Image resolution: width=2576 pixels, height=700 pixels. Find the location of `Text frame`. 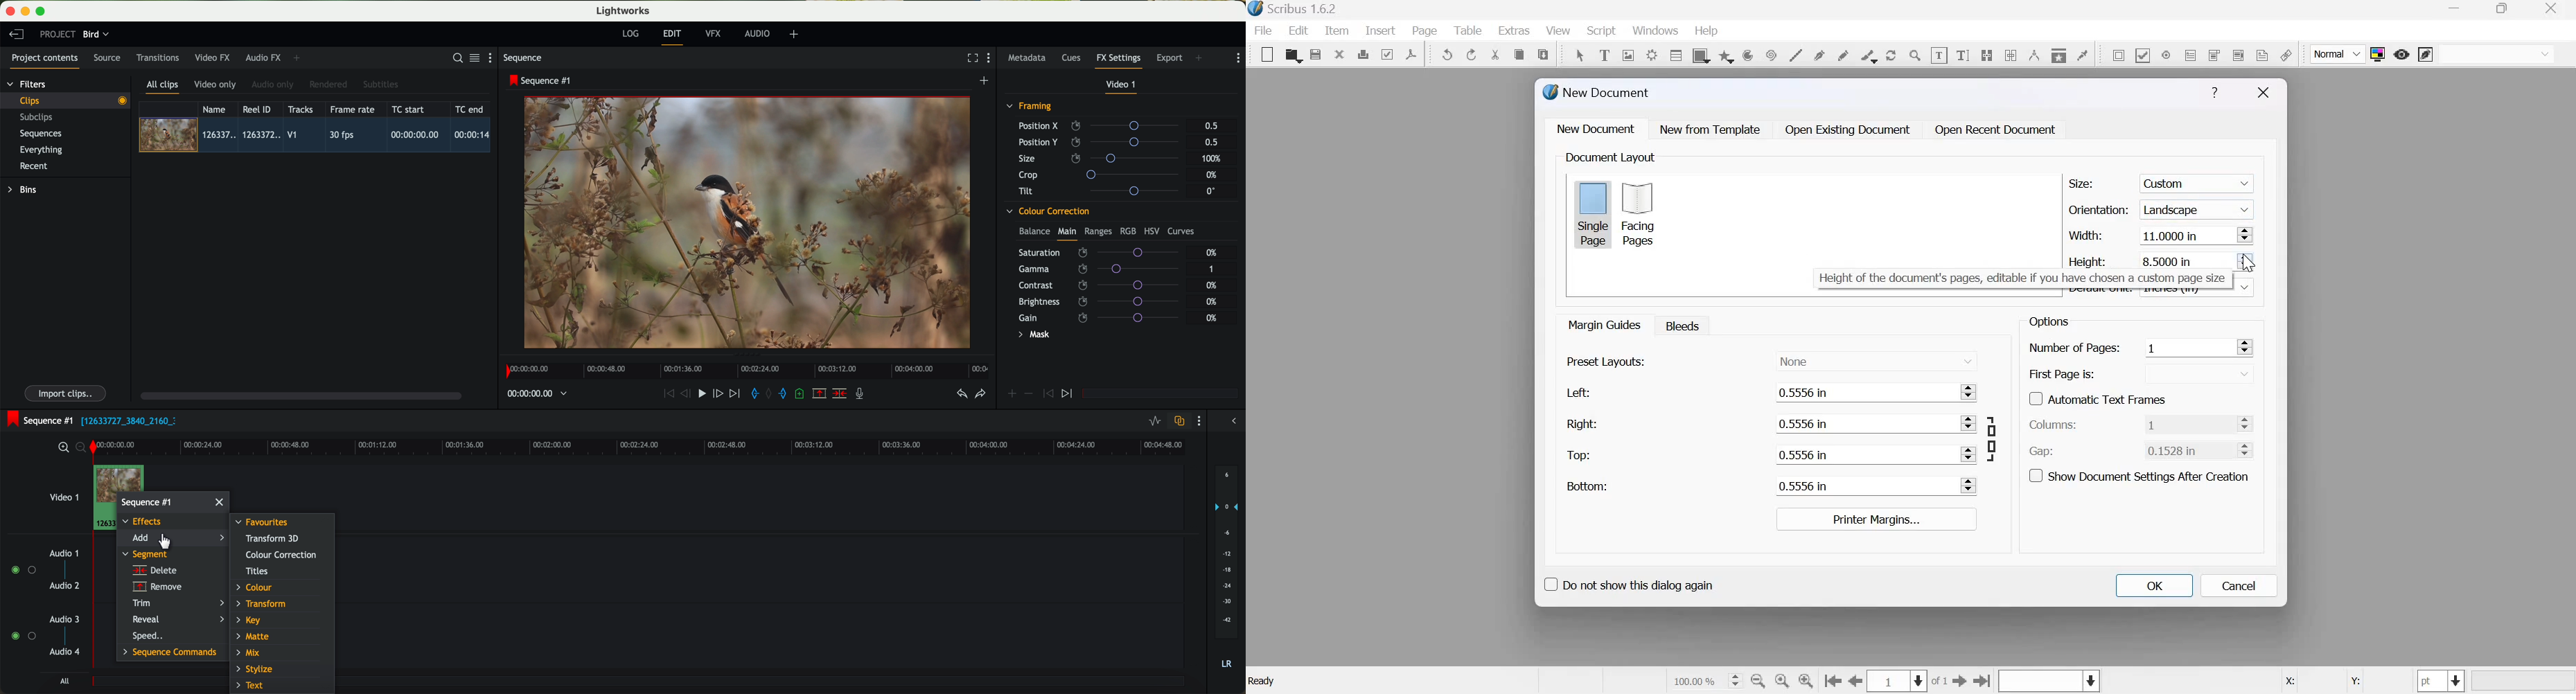

Text frame is located at coordinates (1604, 53).